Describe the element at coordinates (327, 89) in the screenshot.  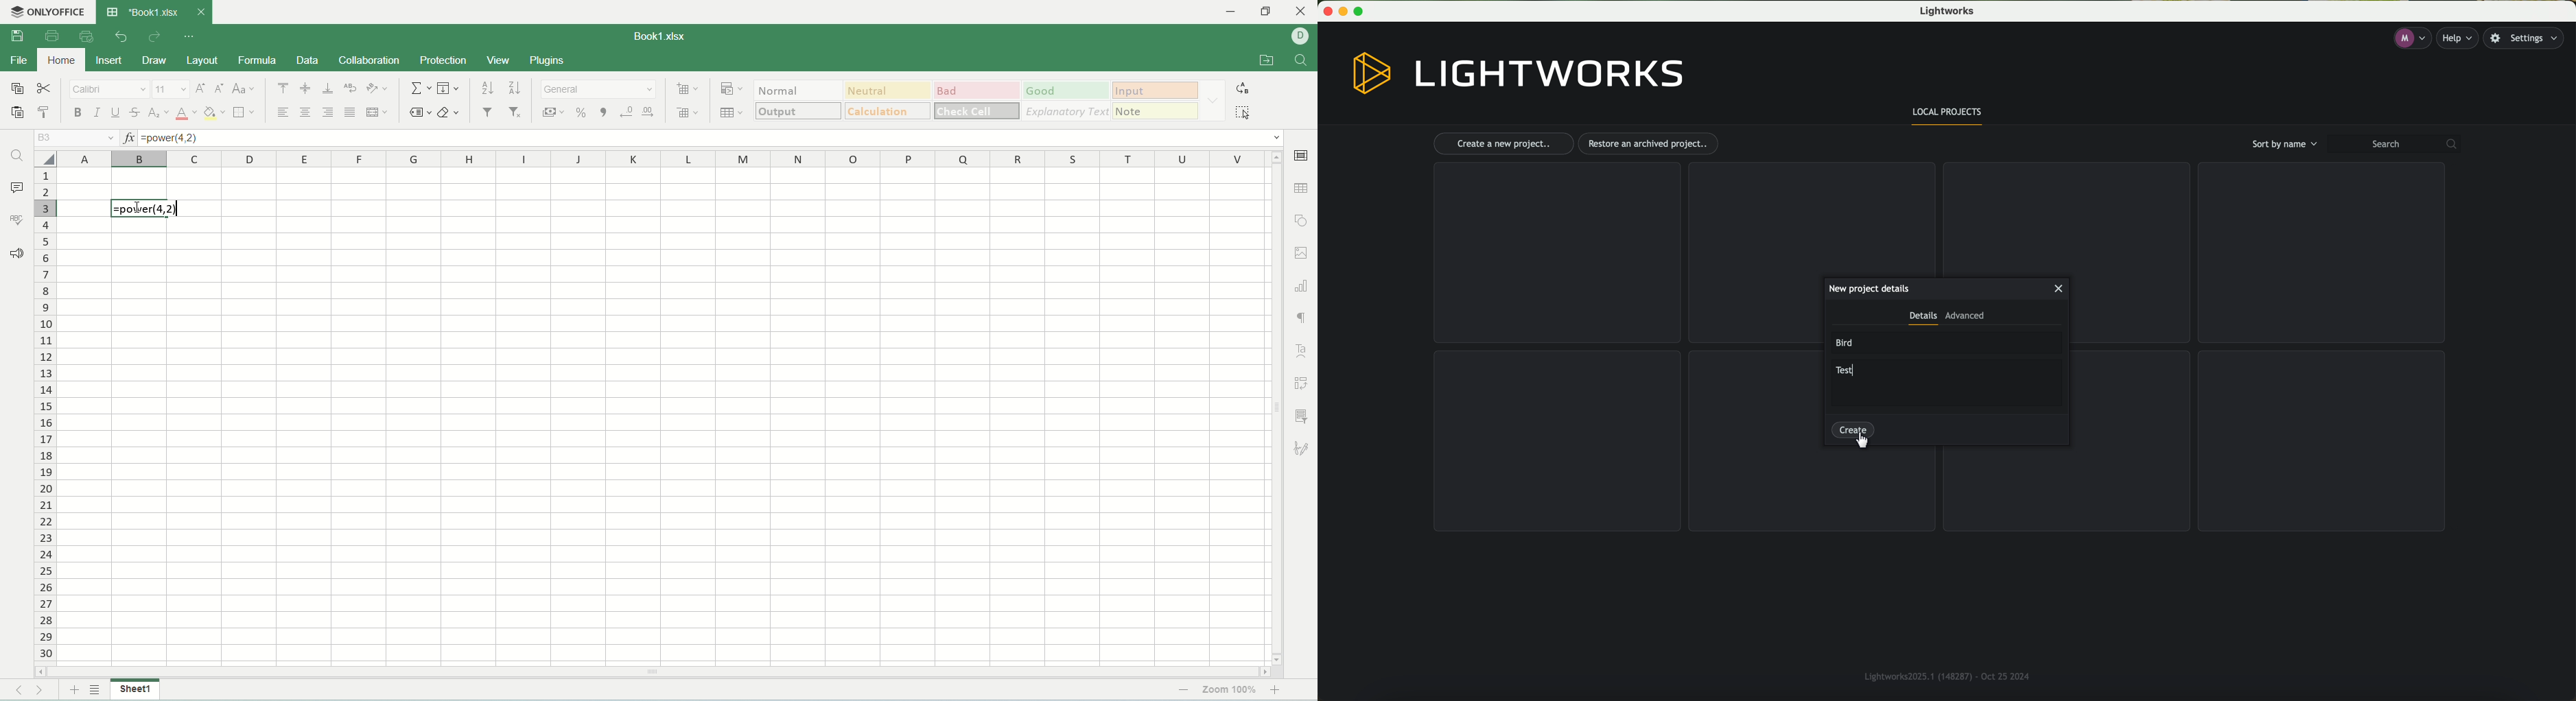
I see `align bottom` at that location.